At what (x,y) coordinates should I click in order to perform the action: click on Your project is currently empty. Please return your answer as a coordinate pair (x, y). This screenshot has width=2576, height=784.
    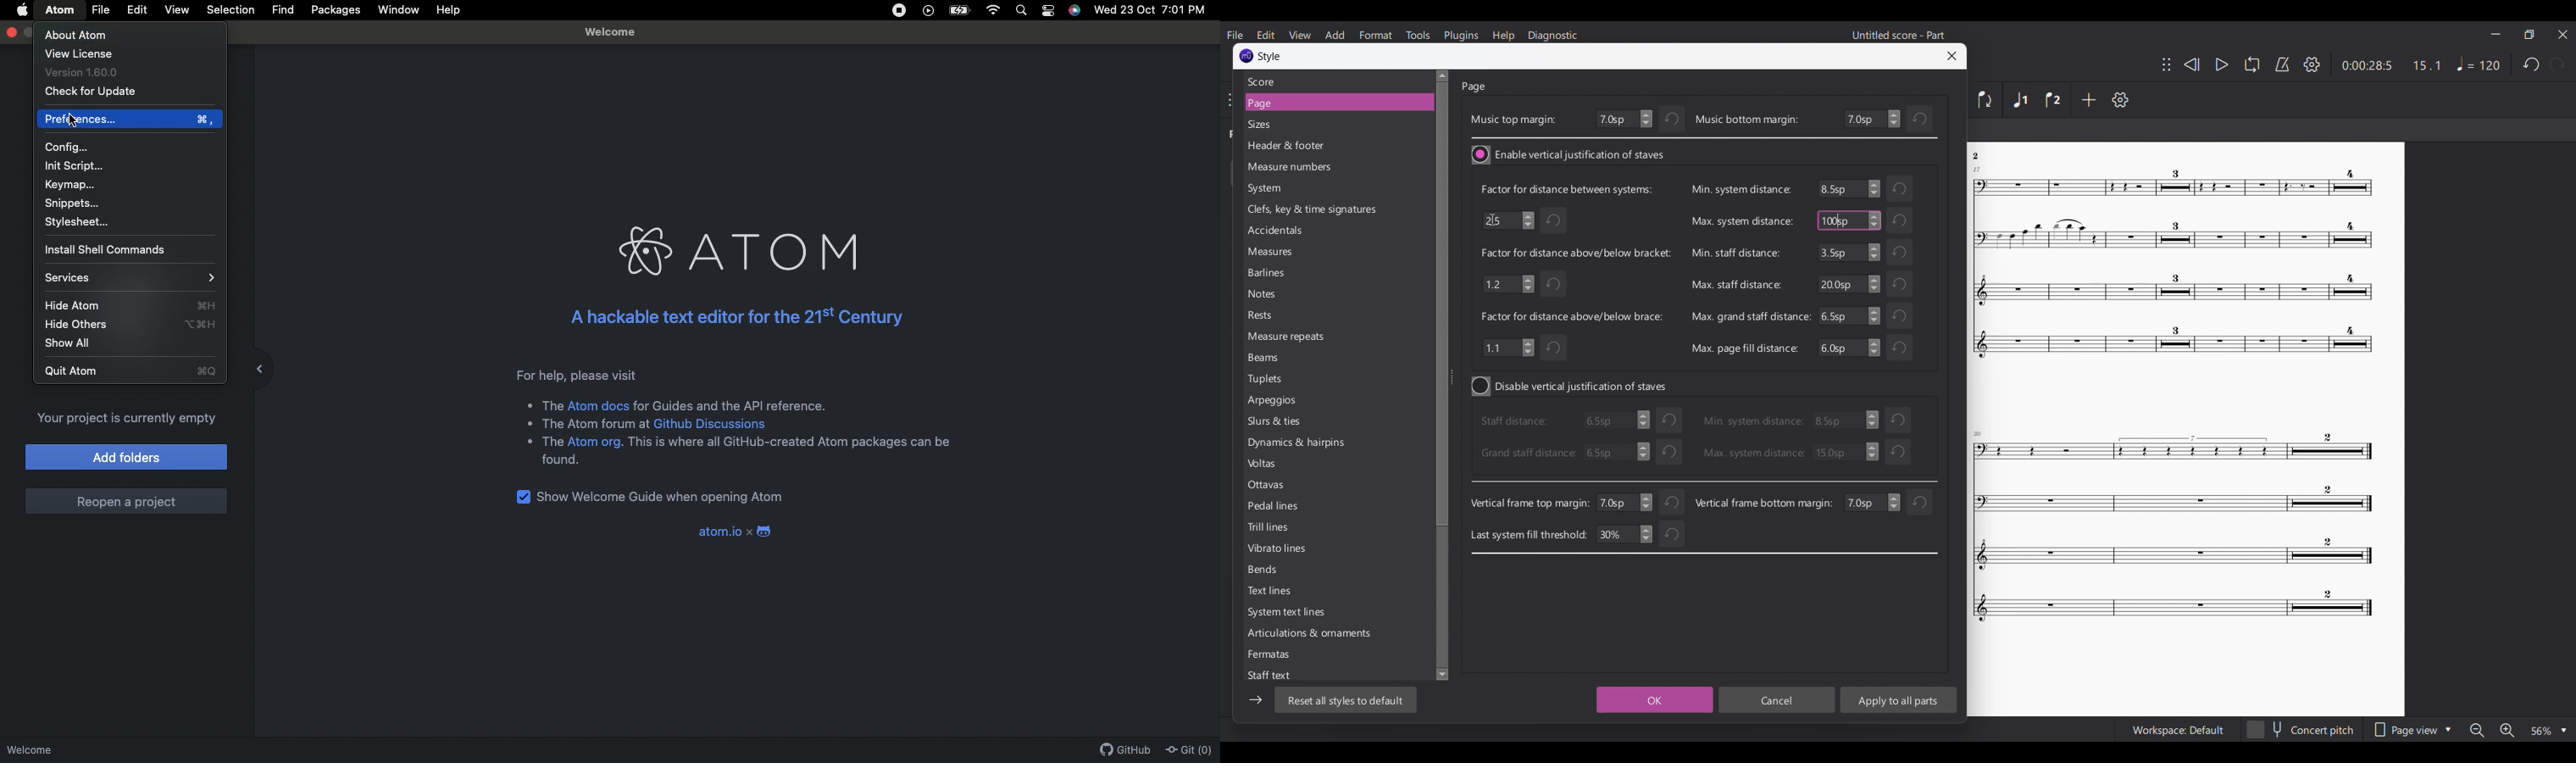
    Looking at the image, I should click on (128, 418).